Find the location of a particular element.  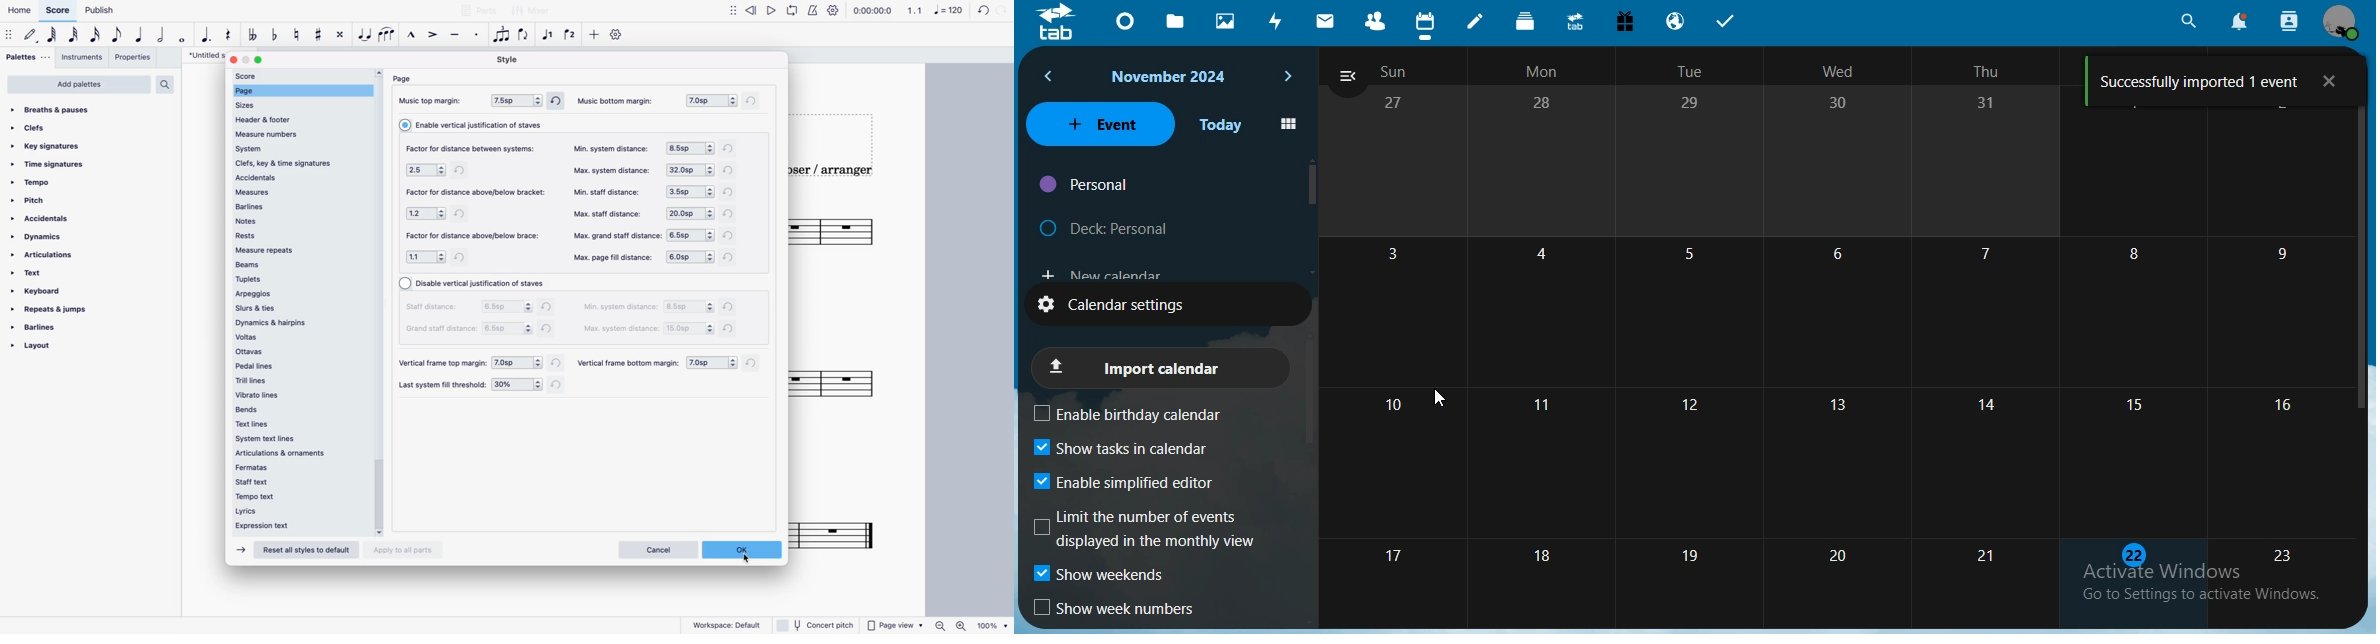

home is located at coordinates (20, 10).